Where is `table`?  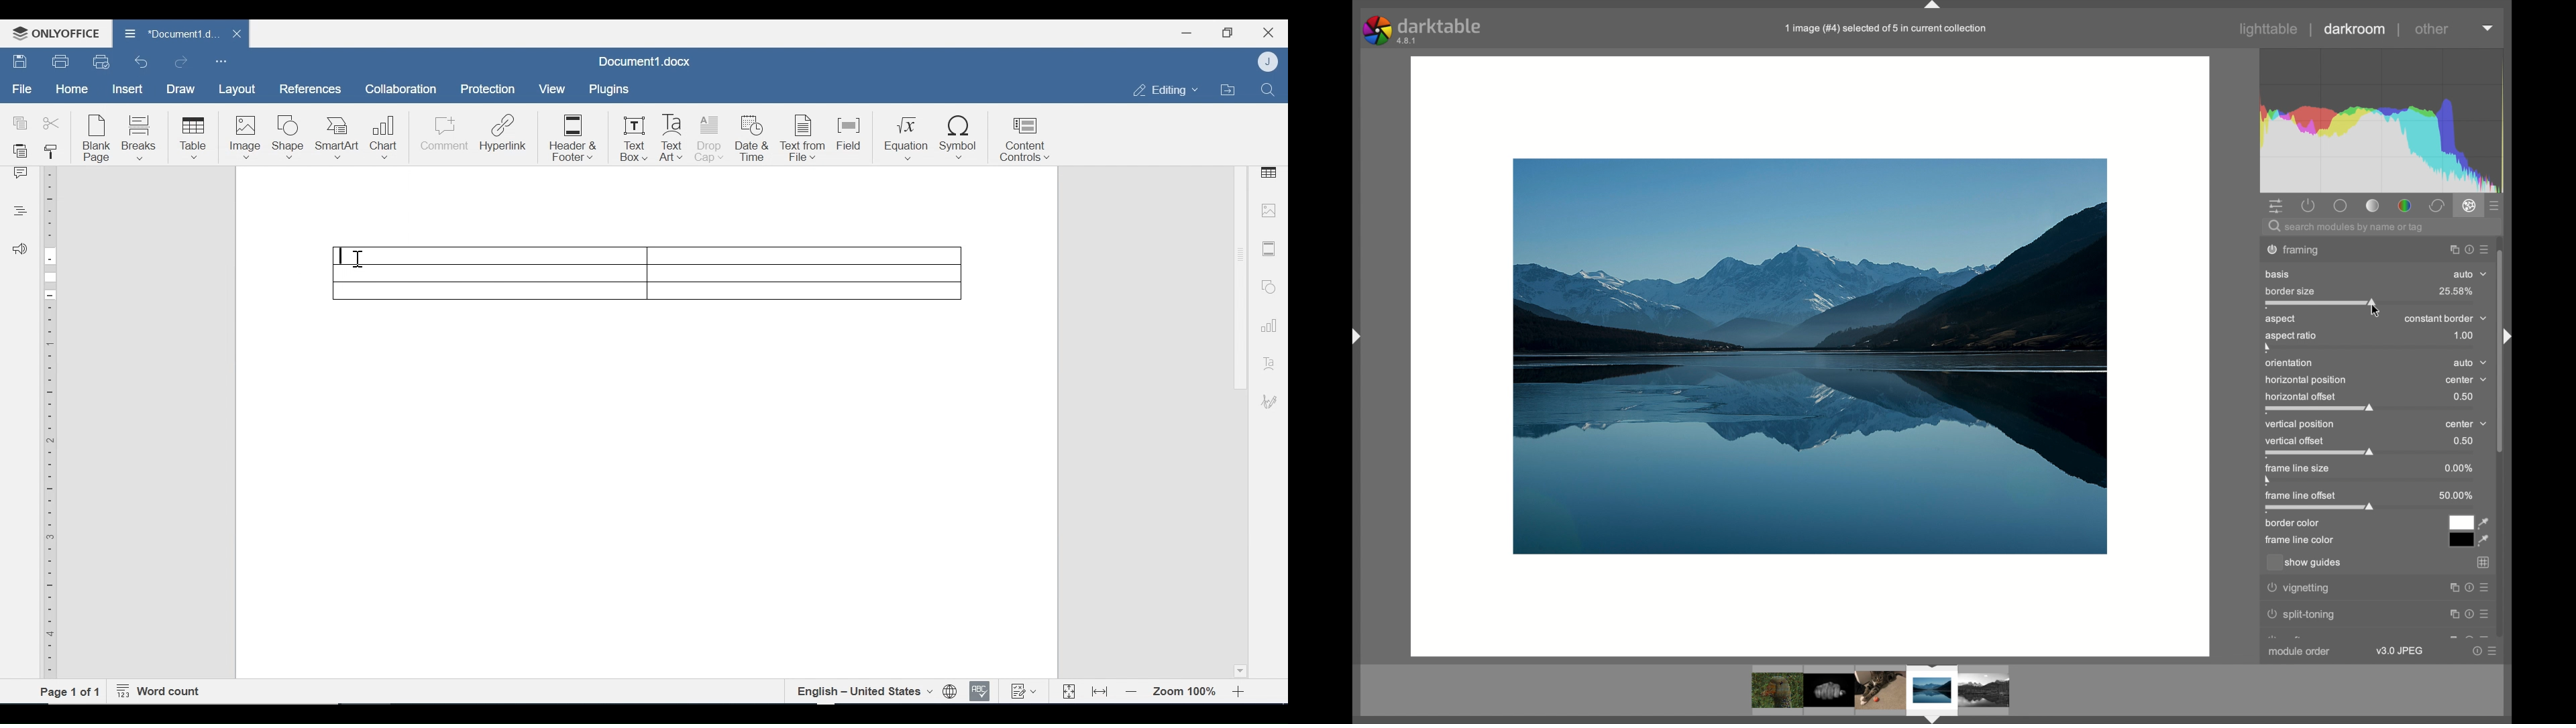
table is located at coordinates (648, 273).